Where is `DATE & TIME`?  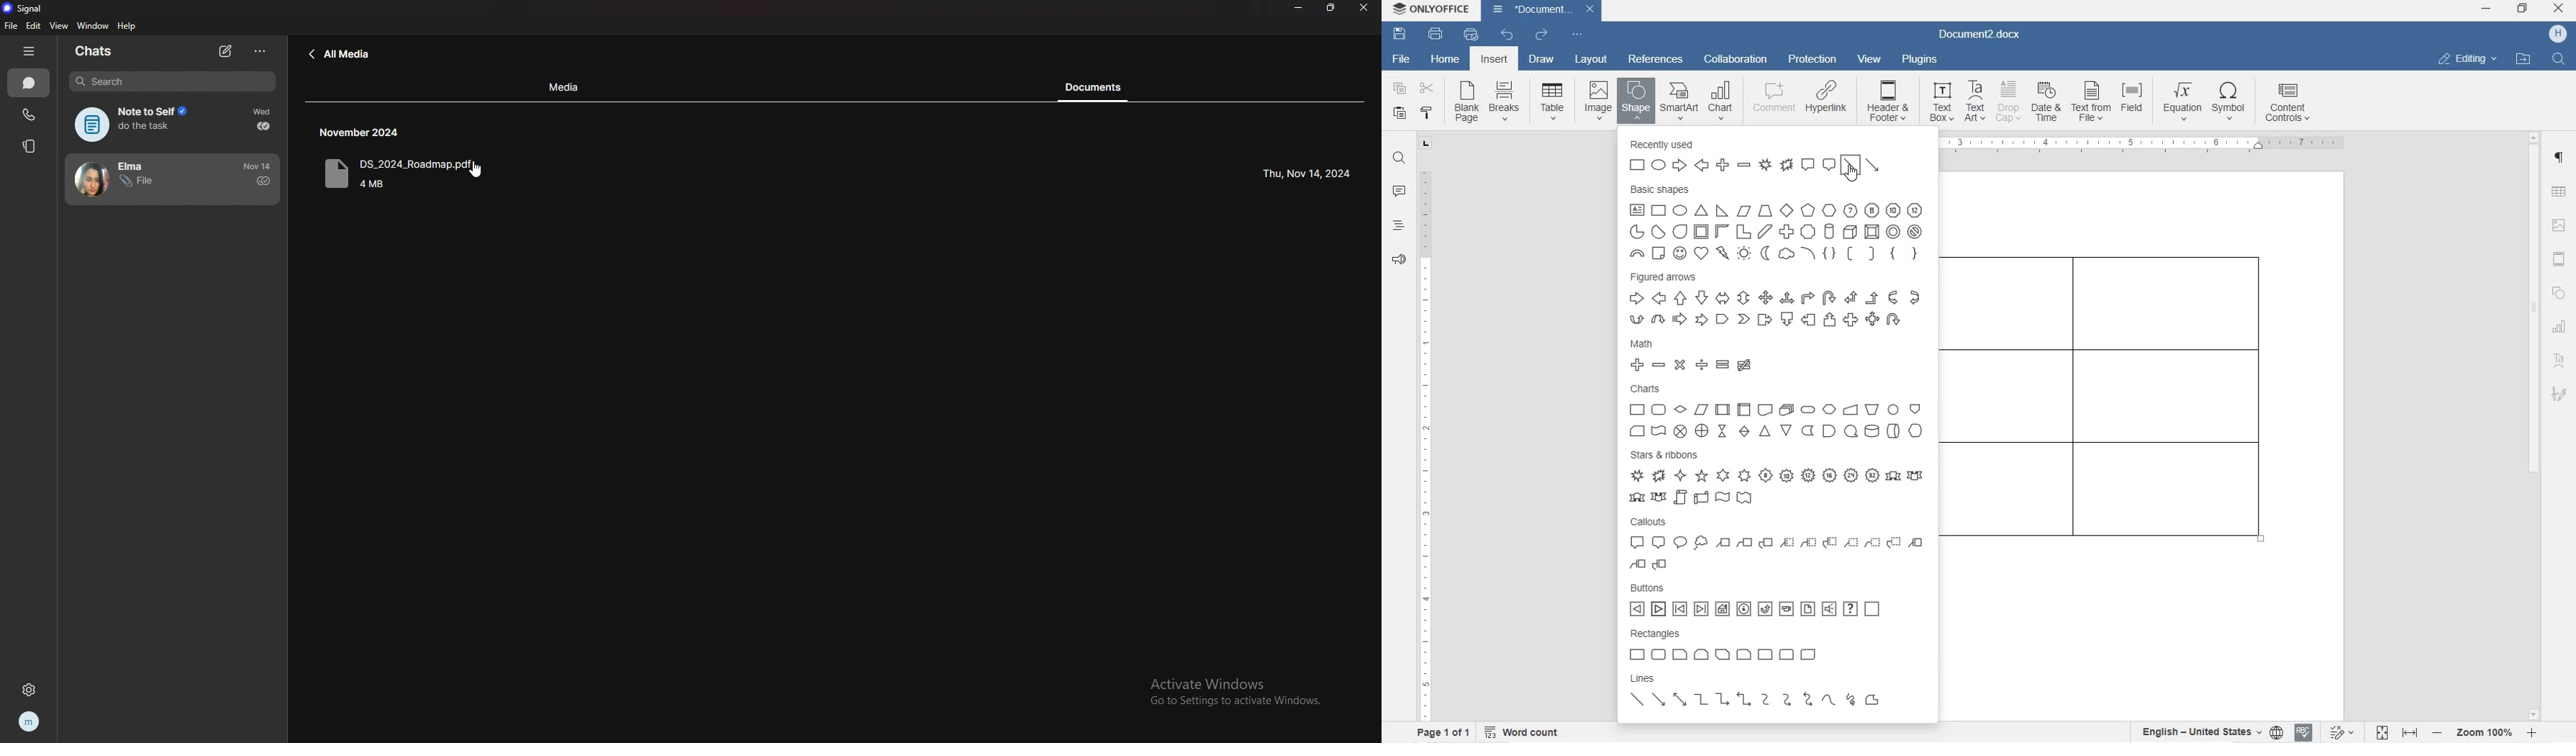 DATE & TIME is located at coordinates (2049, 103).